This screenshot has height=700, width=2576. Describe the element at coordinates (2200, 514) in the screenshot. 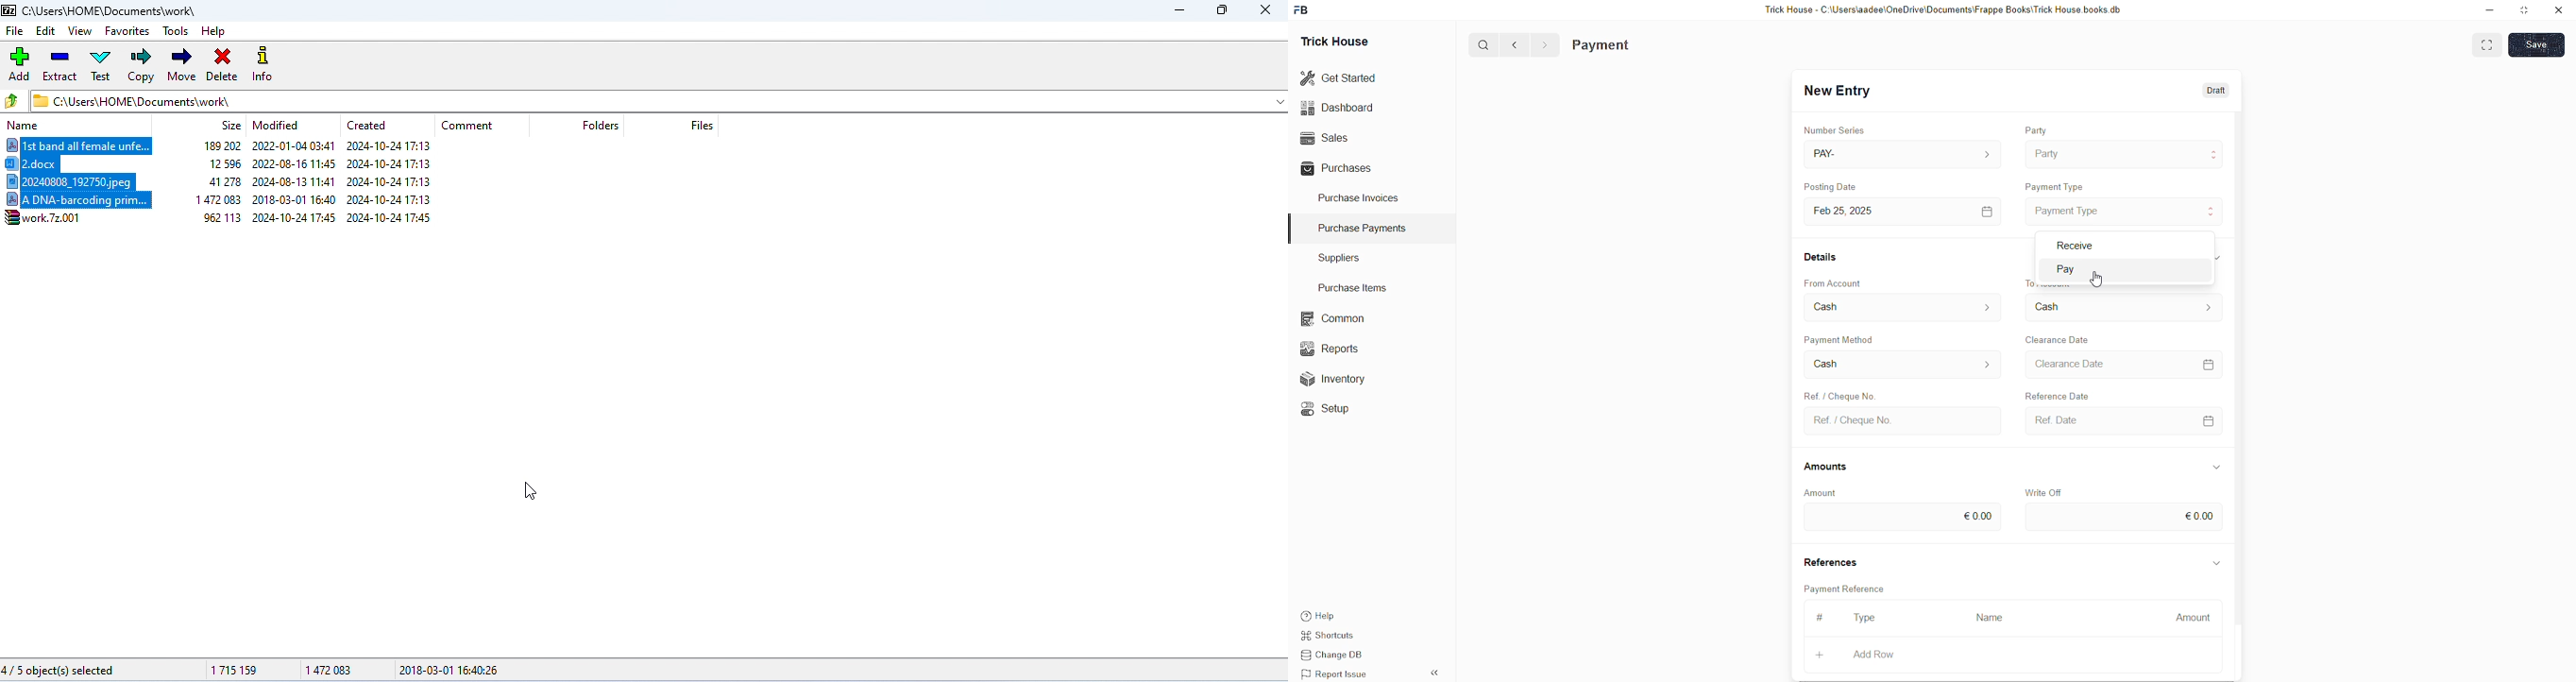

I see `€0.00` at that location.